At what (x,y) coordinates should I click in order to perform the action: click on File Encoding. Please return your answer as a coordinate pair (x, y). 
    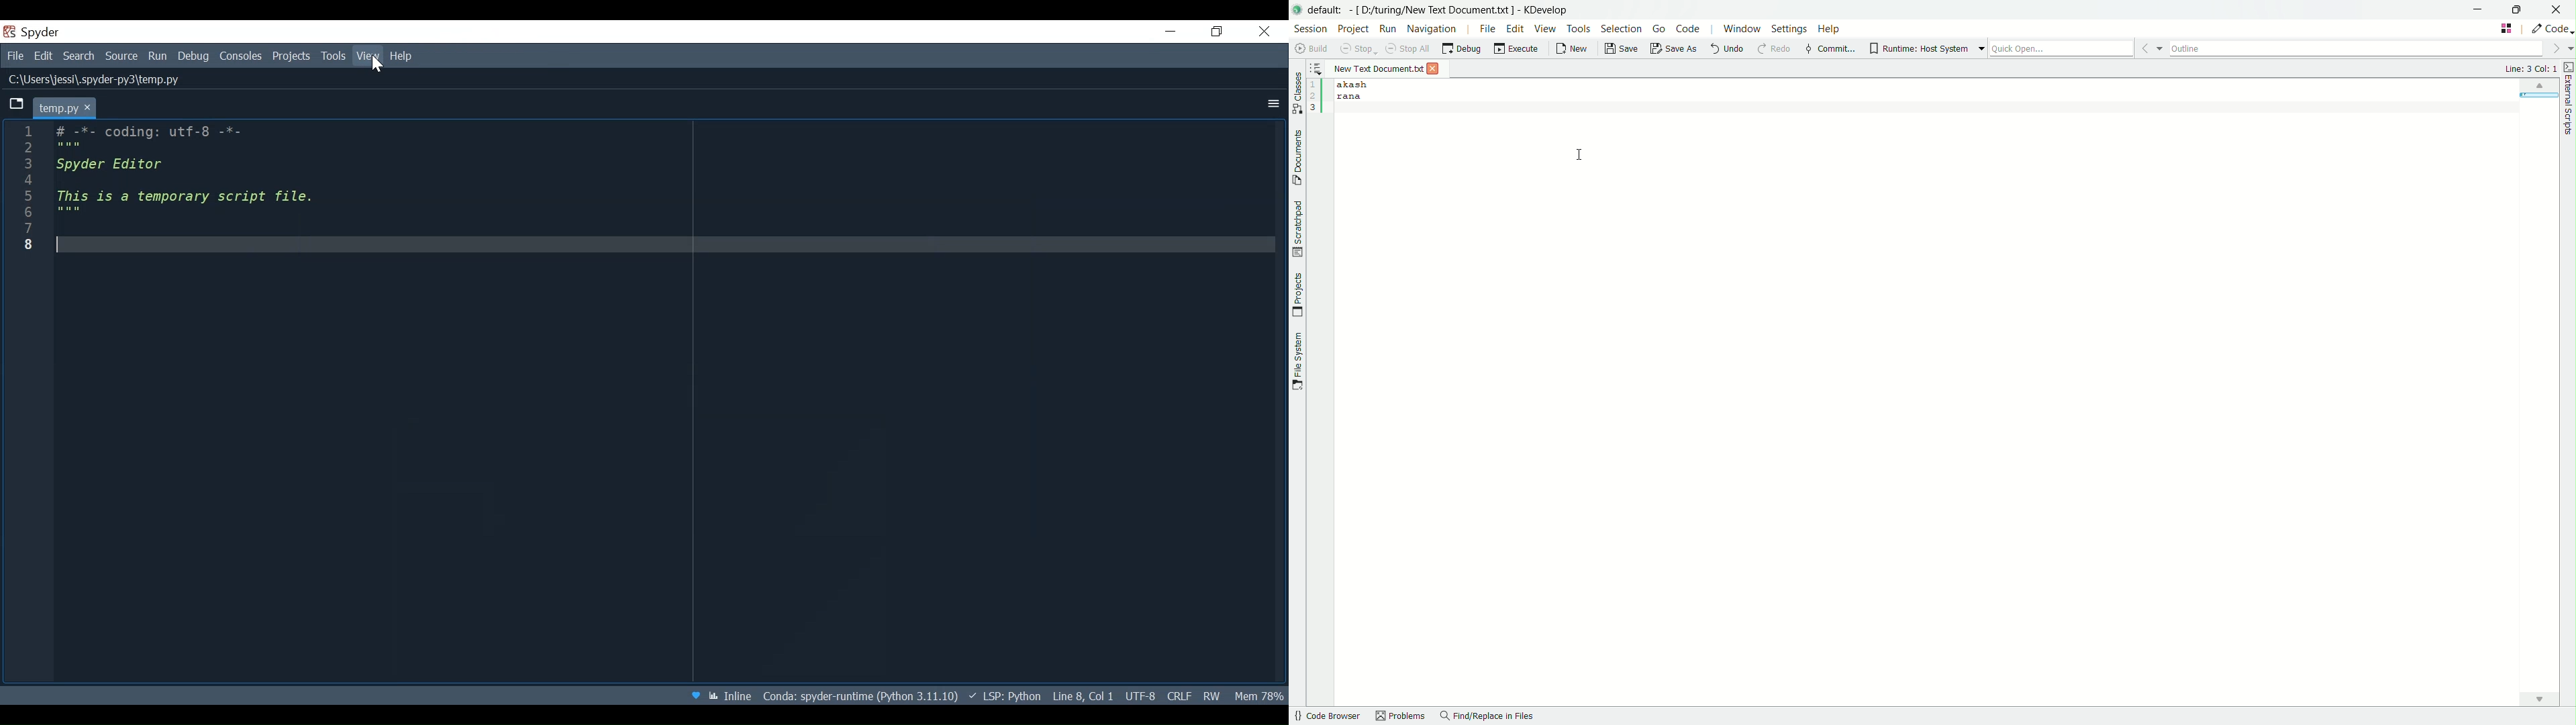
    Looking at the image, I should click on (1140, 696).